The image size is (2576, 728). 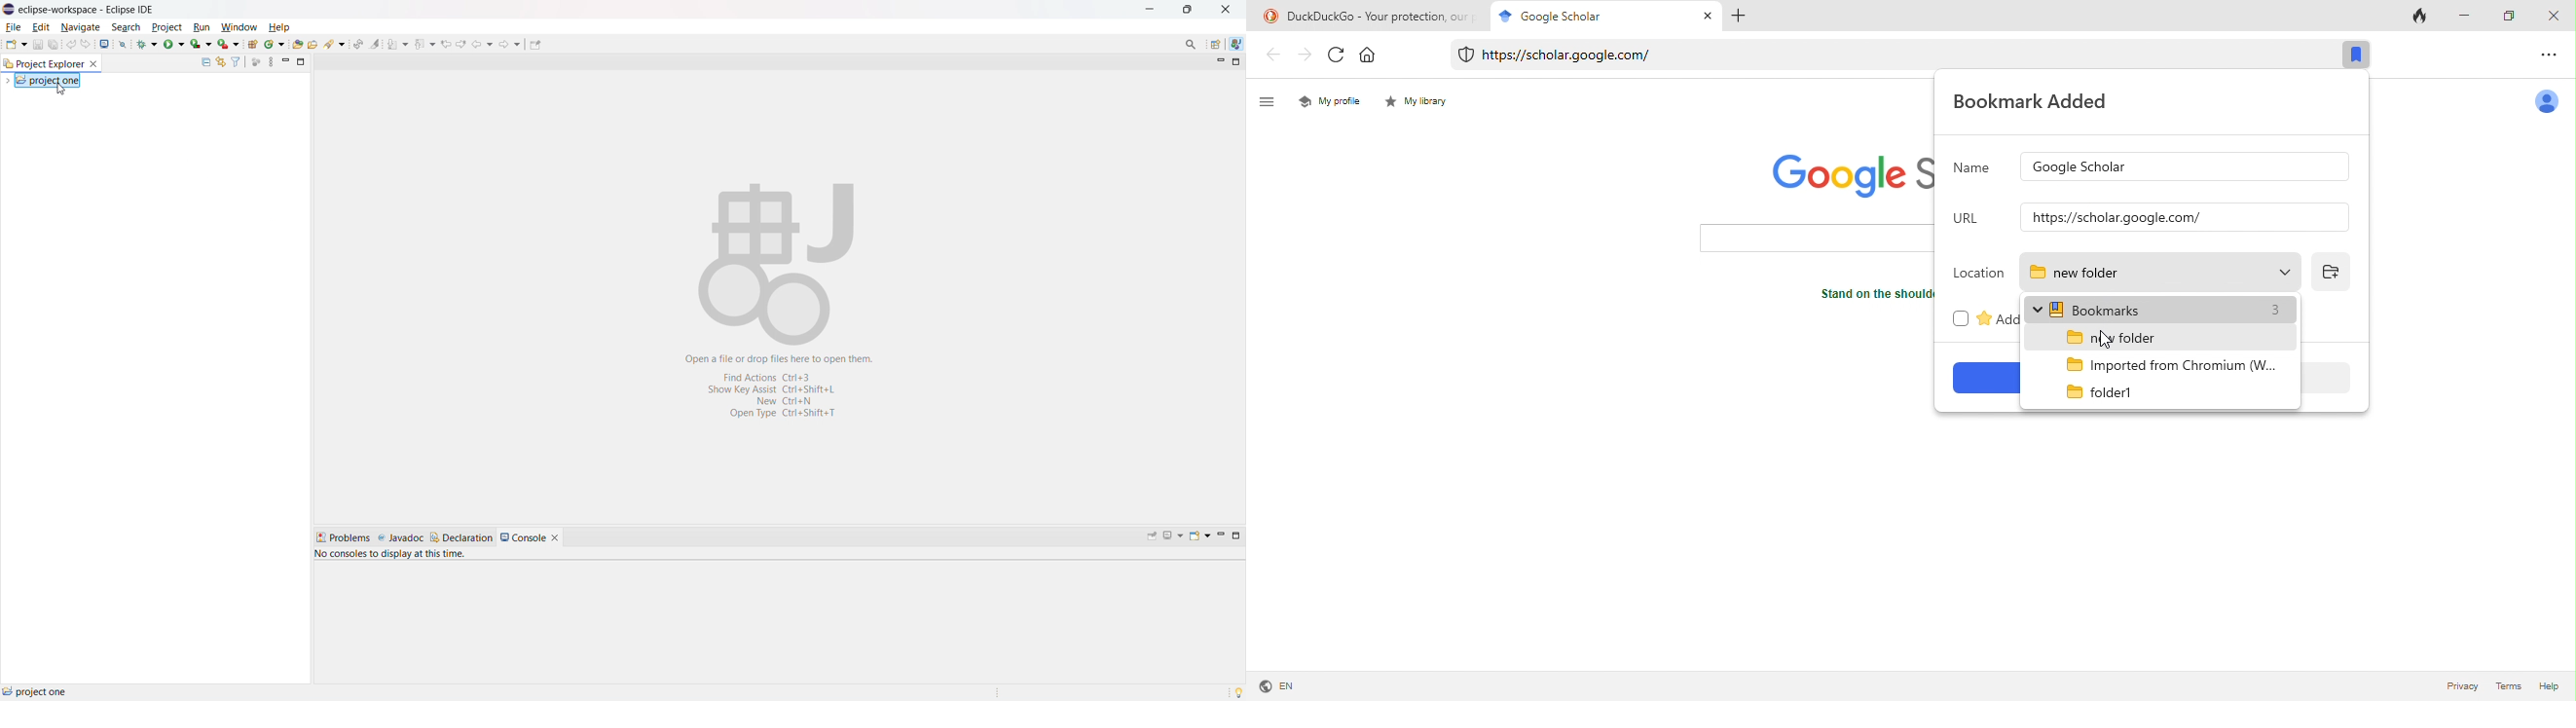 What do you see at coordinates (1974, 168) in the screenshot?
I see `name` at bounding box center [1974, 168].